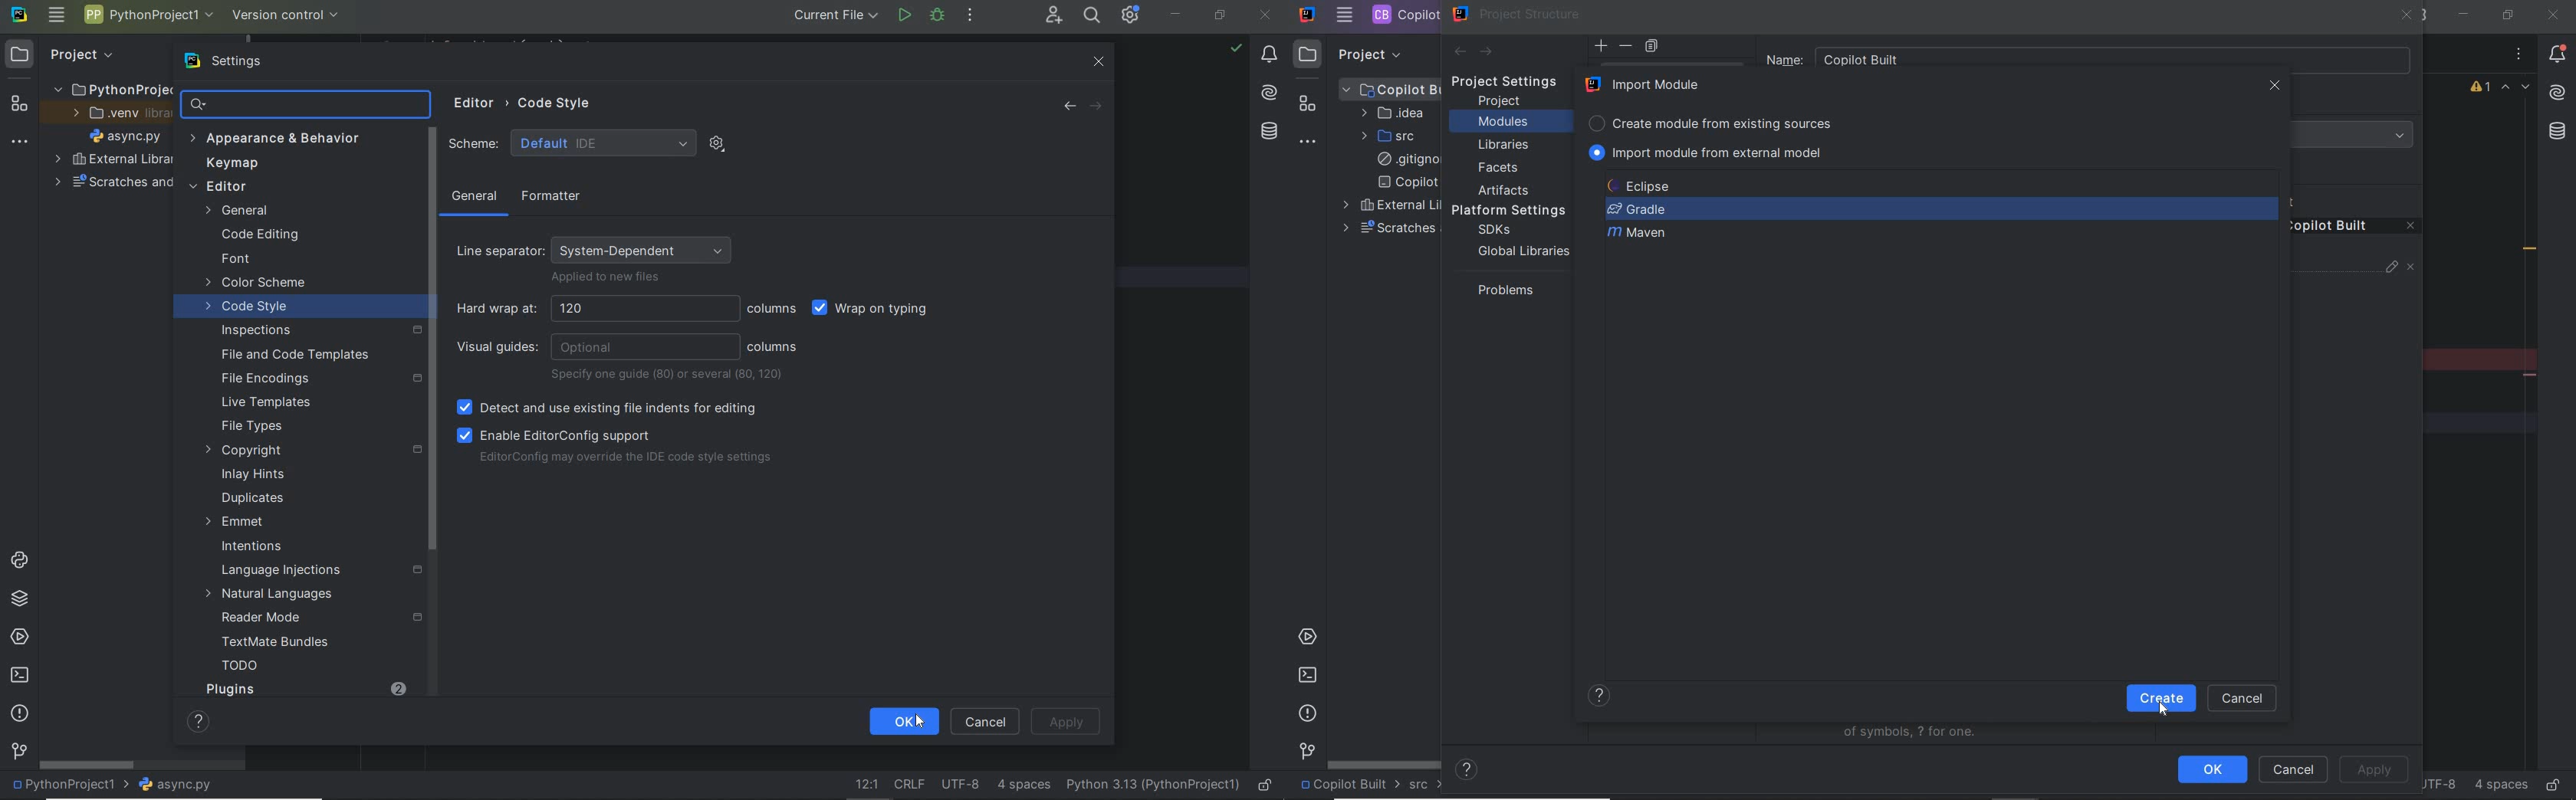  I want to click on Plugins, so click(229, 689).